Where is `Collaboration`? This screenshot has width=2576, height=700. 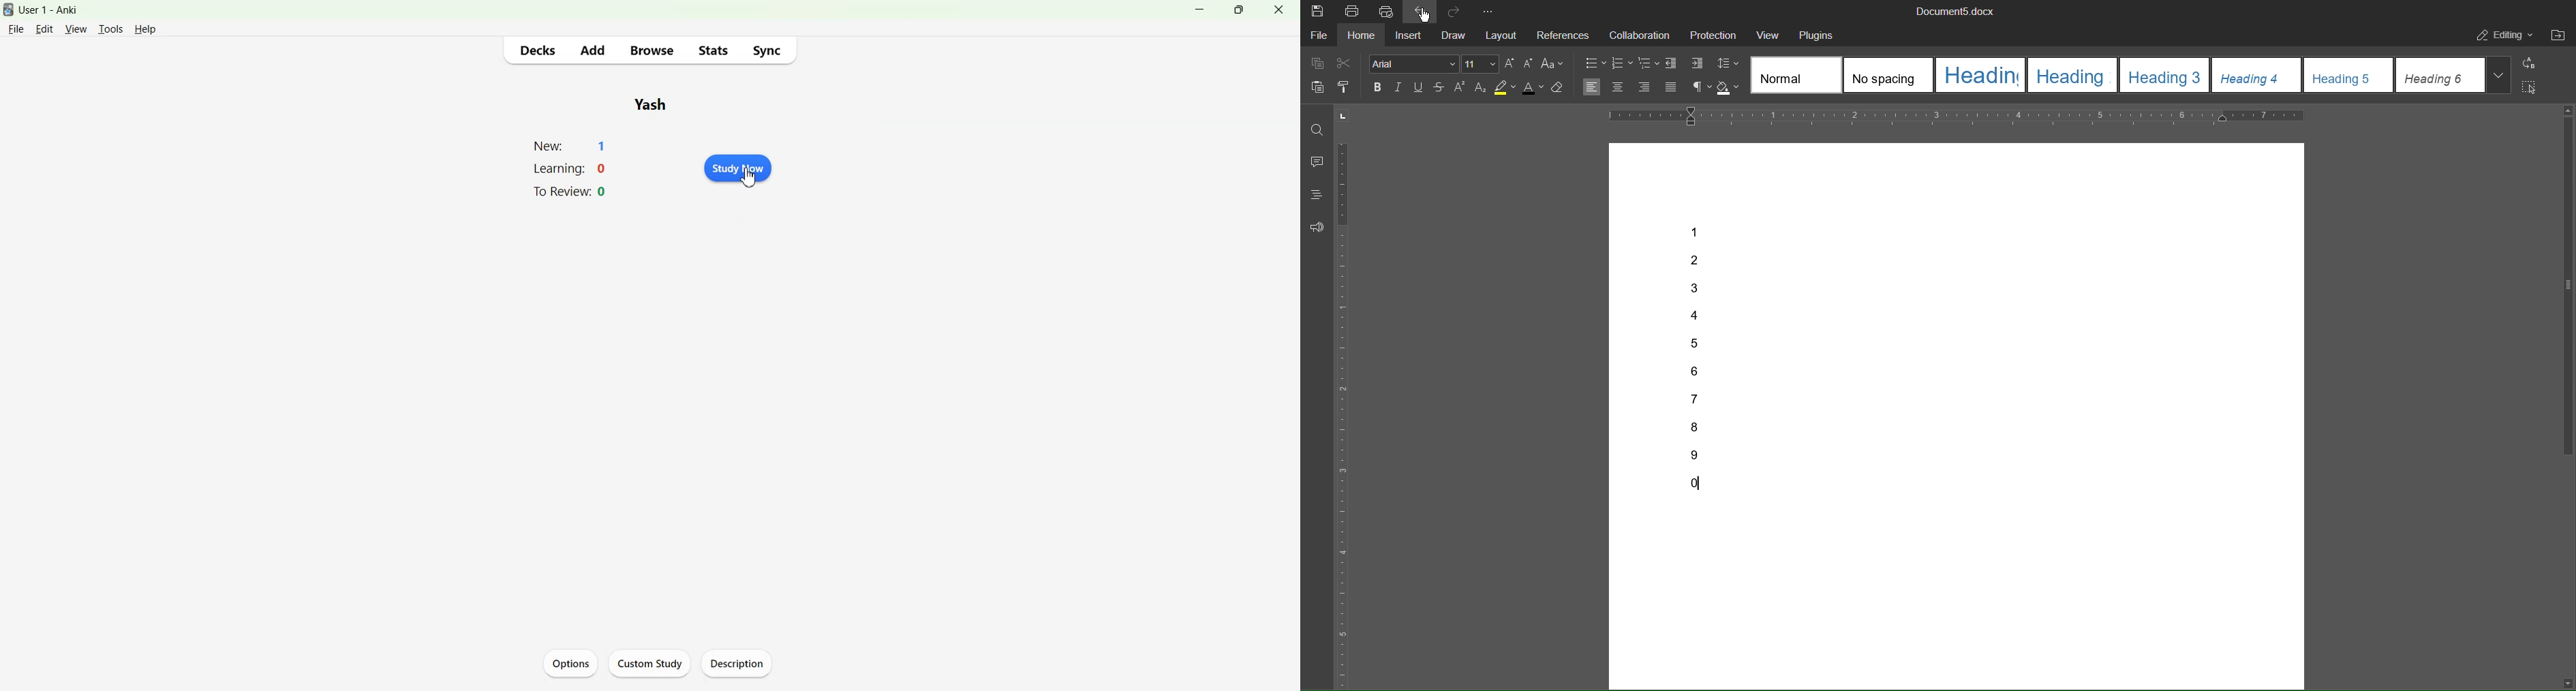 Collaboration is located at coordinates (1641, 35).